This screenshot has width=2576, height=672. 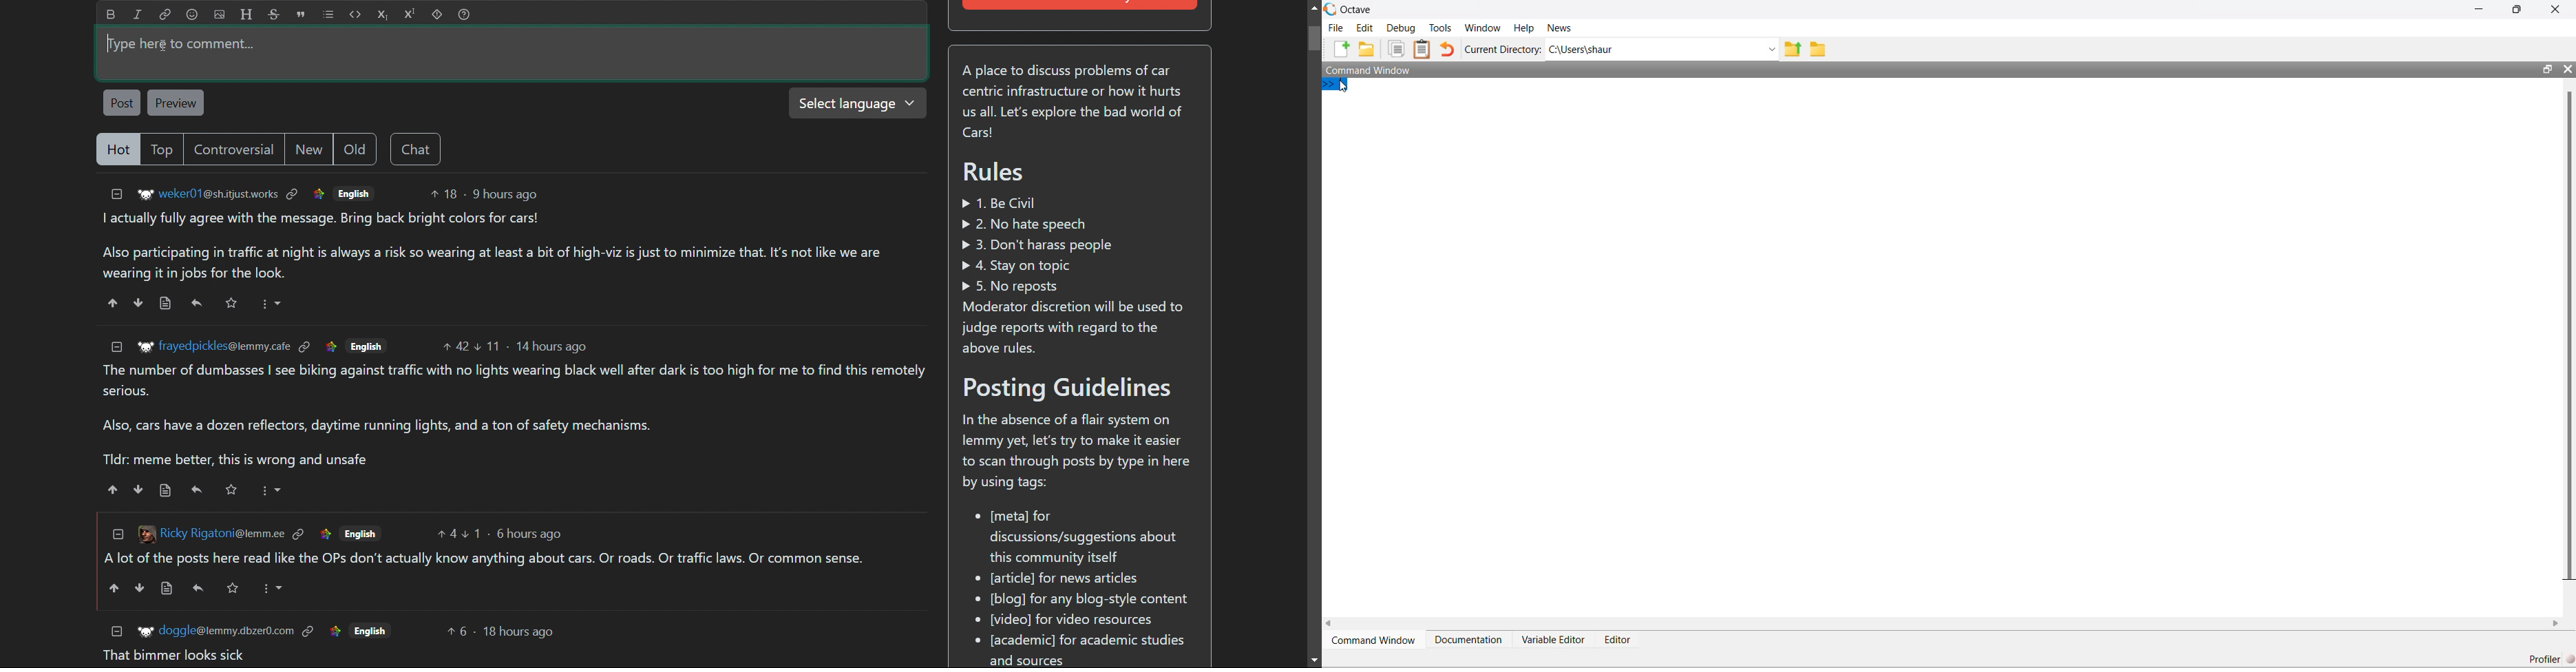 What do you see at coordinates (273, 303) in the screenshot?
I see `More` at bounding box center [273, 303].